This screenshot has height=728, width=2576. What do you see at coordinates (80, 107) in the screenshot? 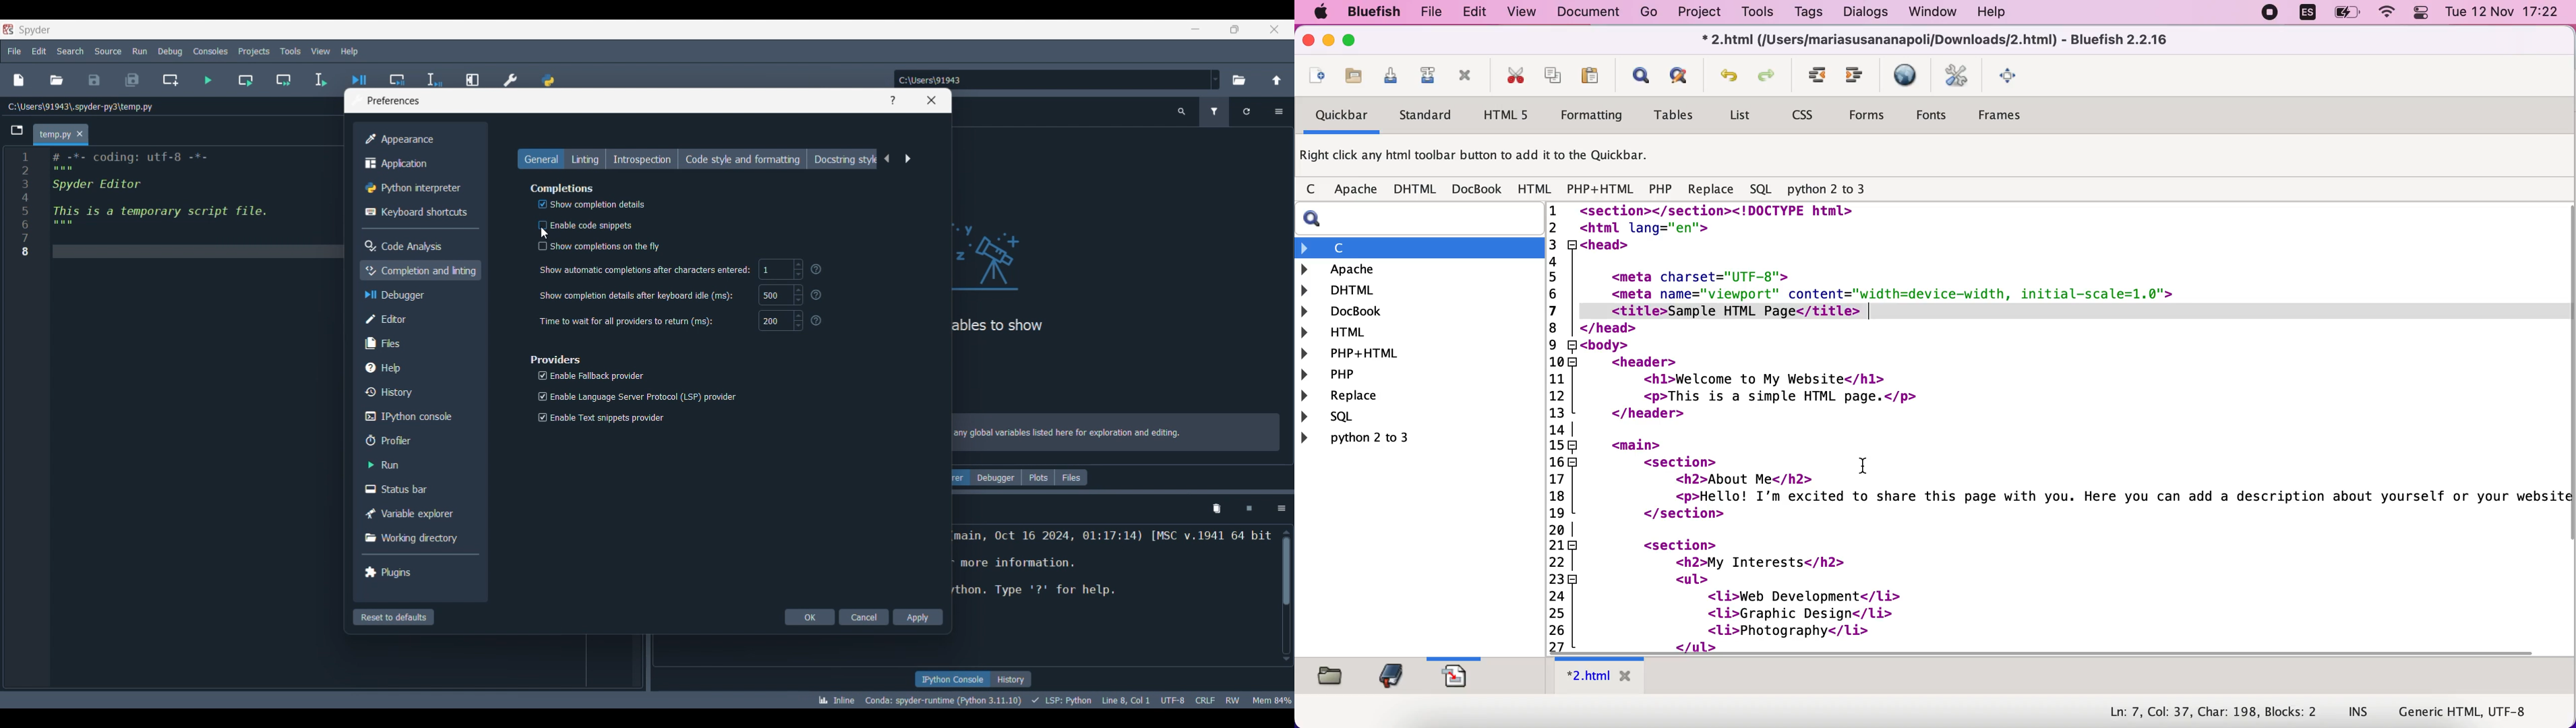
I see `File location` at bounding box center [80, 107].